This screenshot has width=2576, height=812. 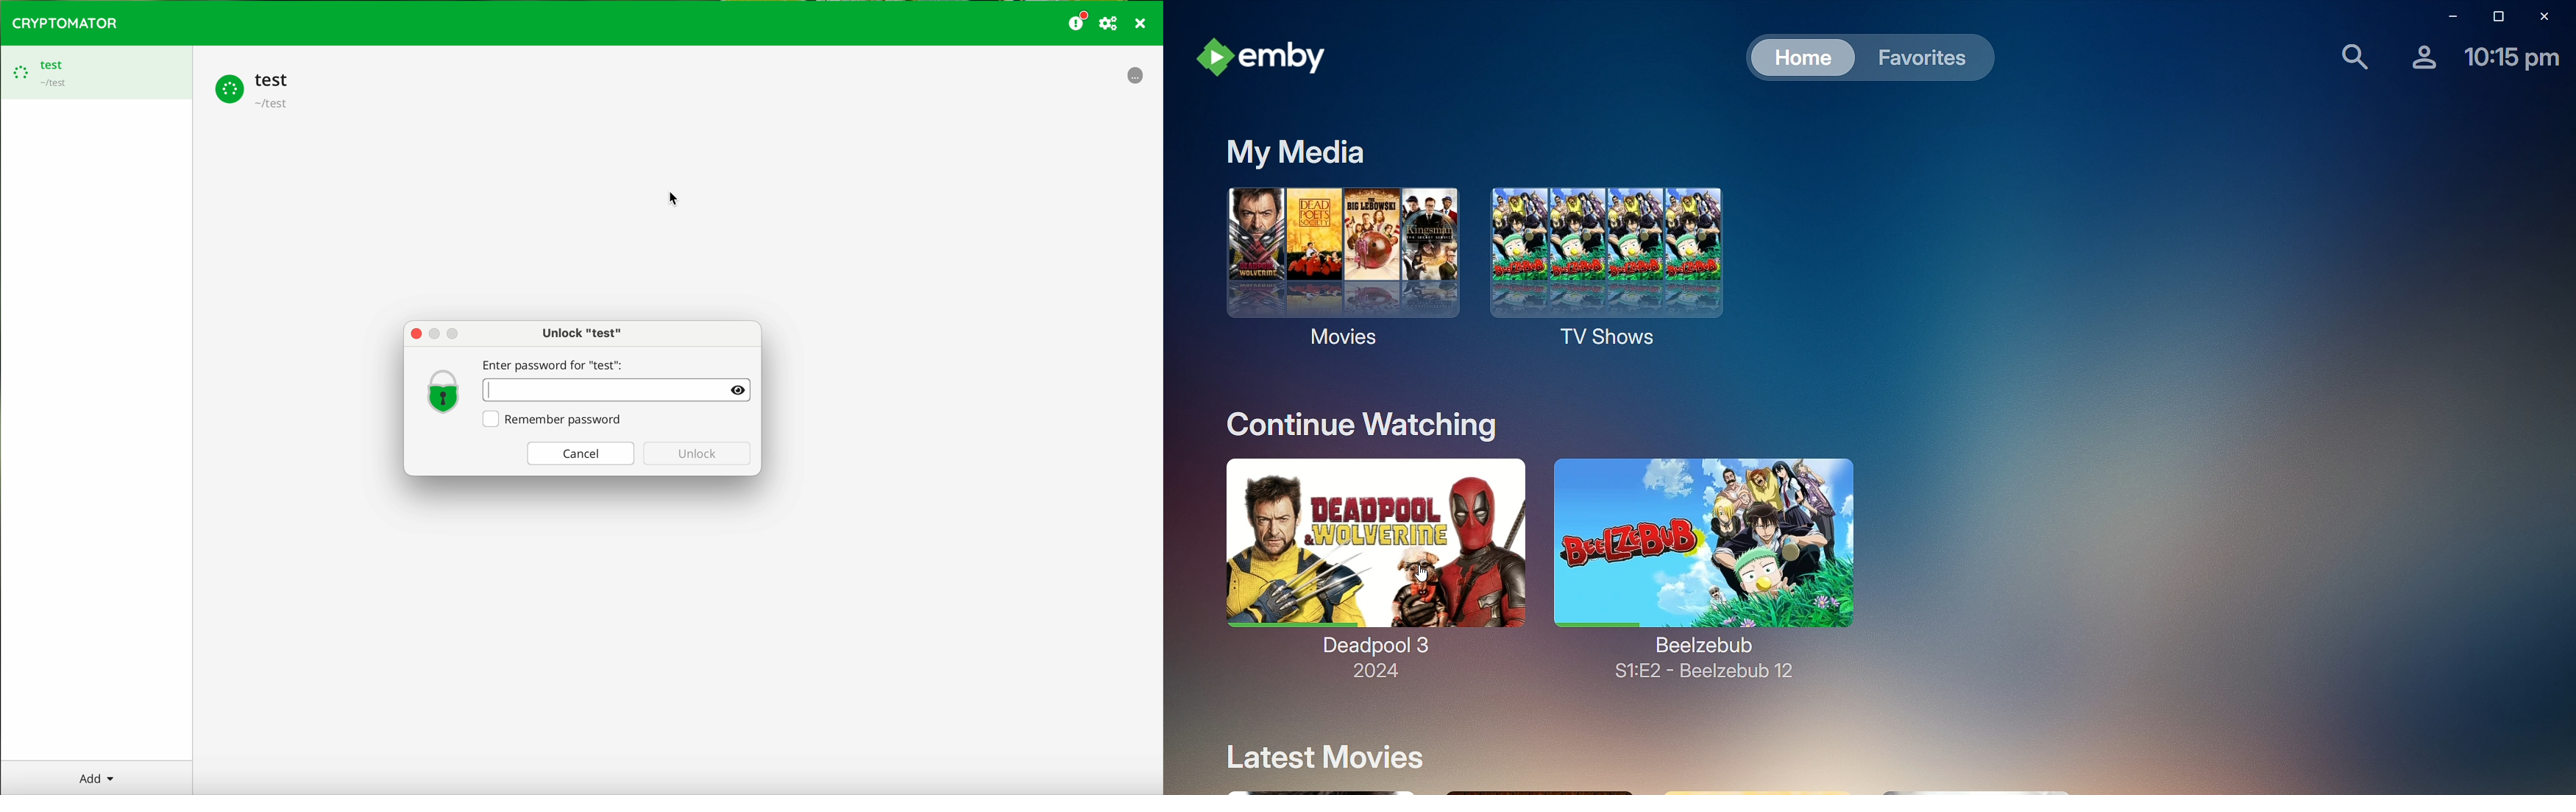 I want to click on preferences, so click(x=1110, y=24).